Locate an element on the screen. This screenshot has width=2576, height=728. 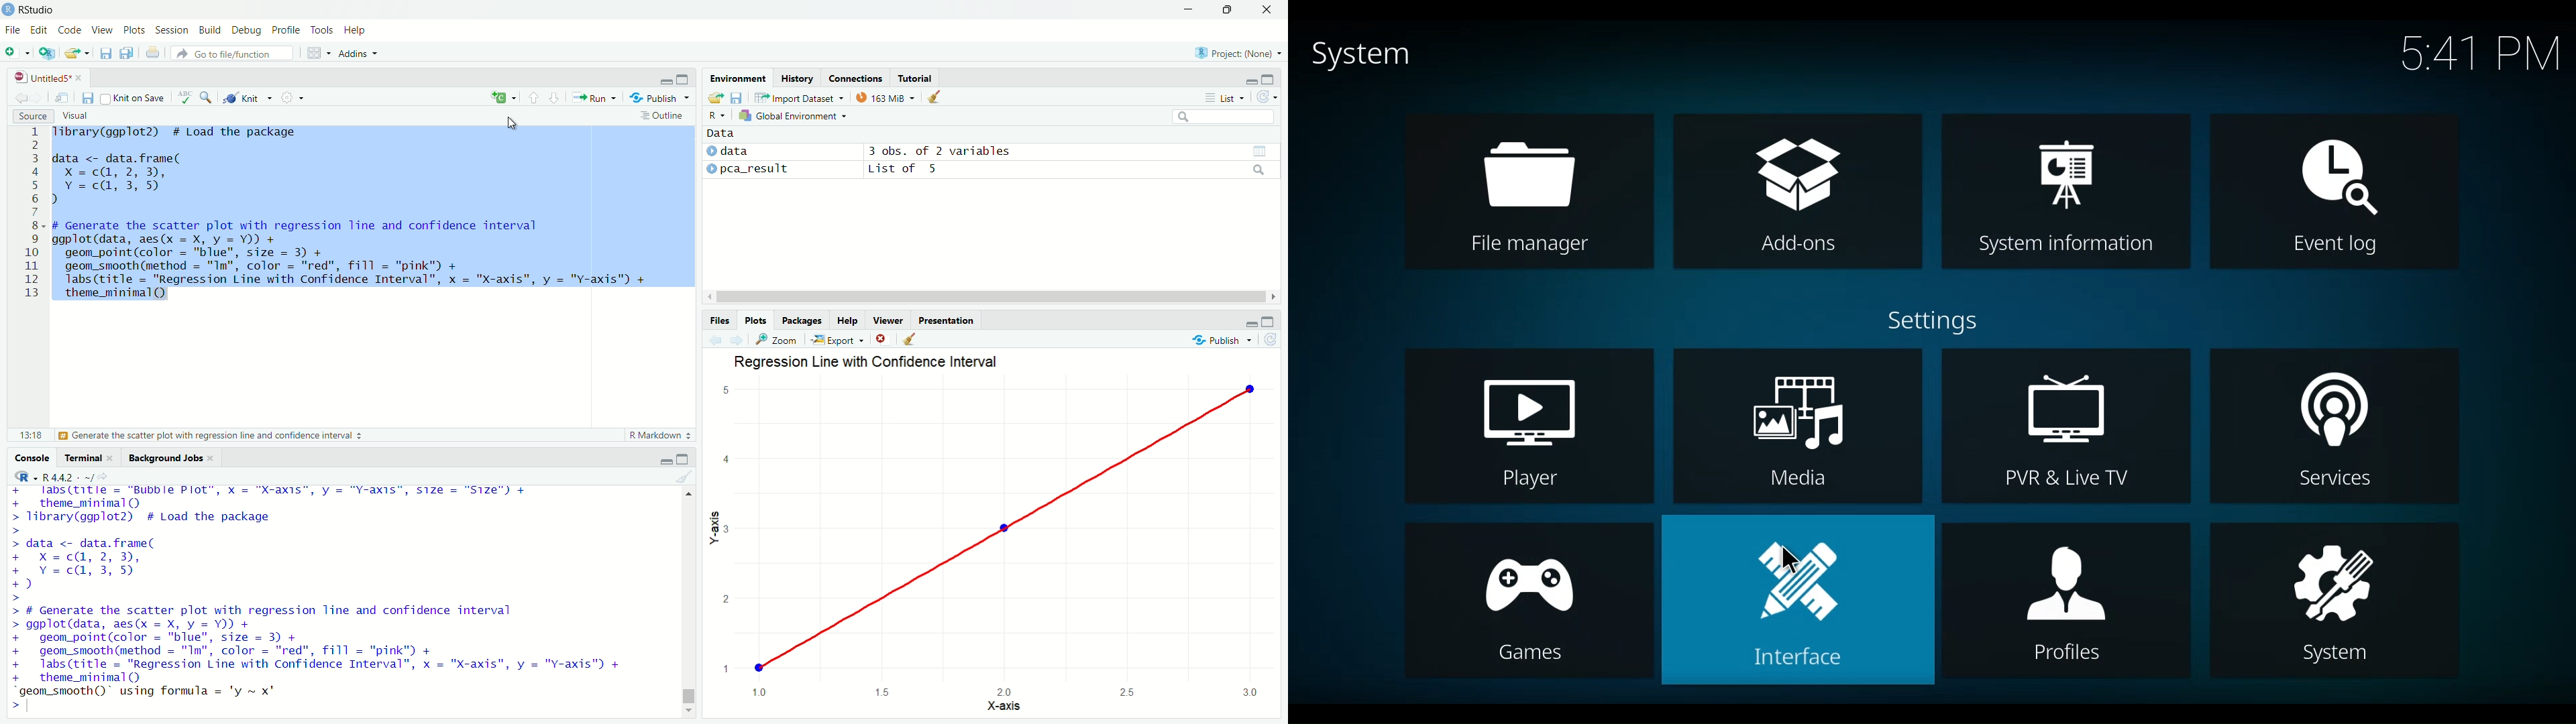
Presentation is located at coordinates (946, 320).